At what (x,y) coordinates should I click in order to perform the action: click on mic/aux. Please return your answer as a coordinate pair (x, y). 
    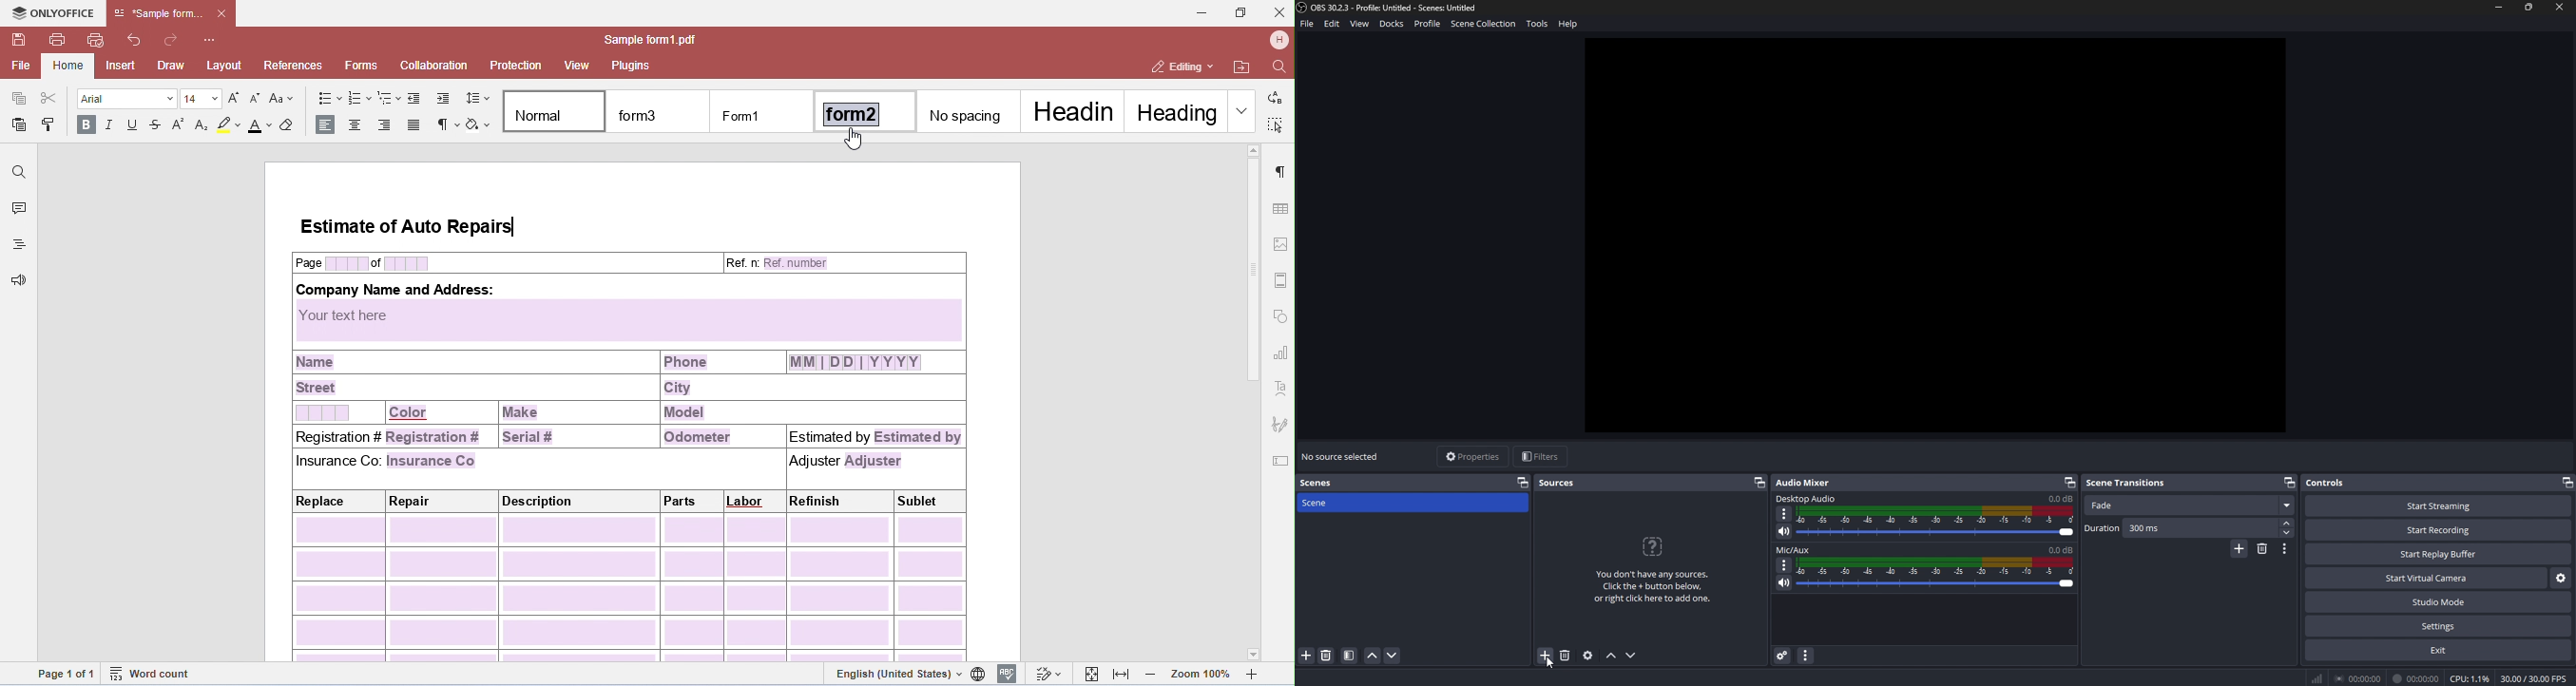
    Looking at the image, I should click on (1795, 551).